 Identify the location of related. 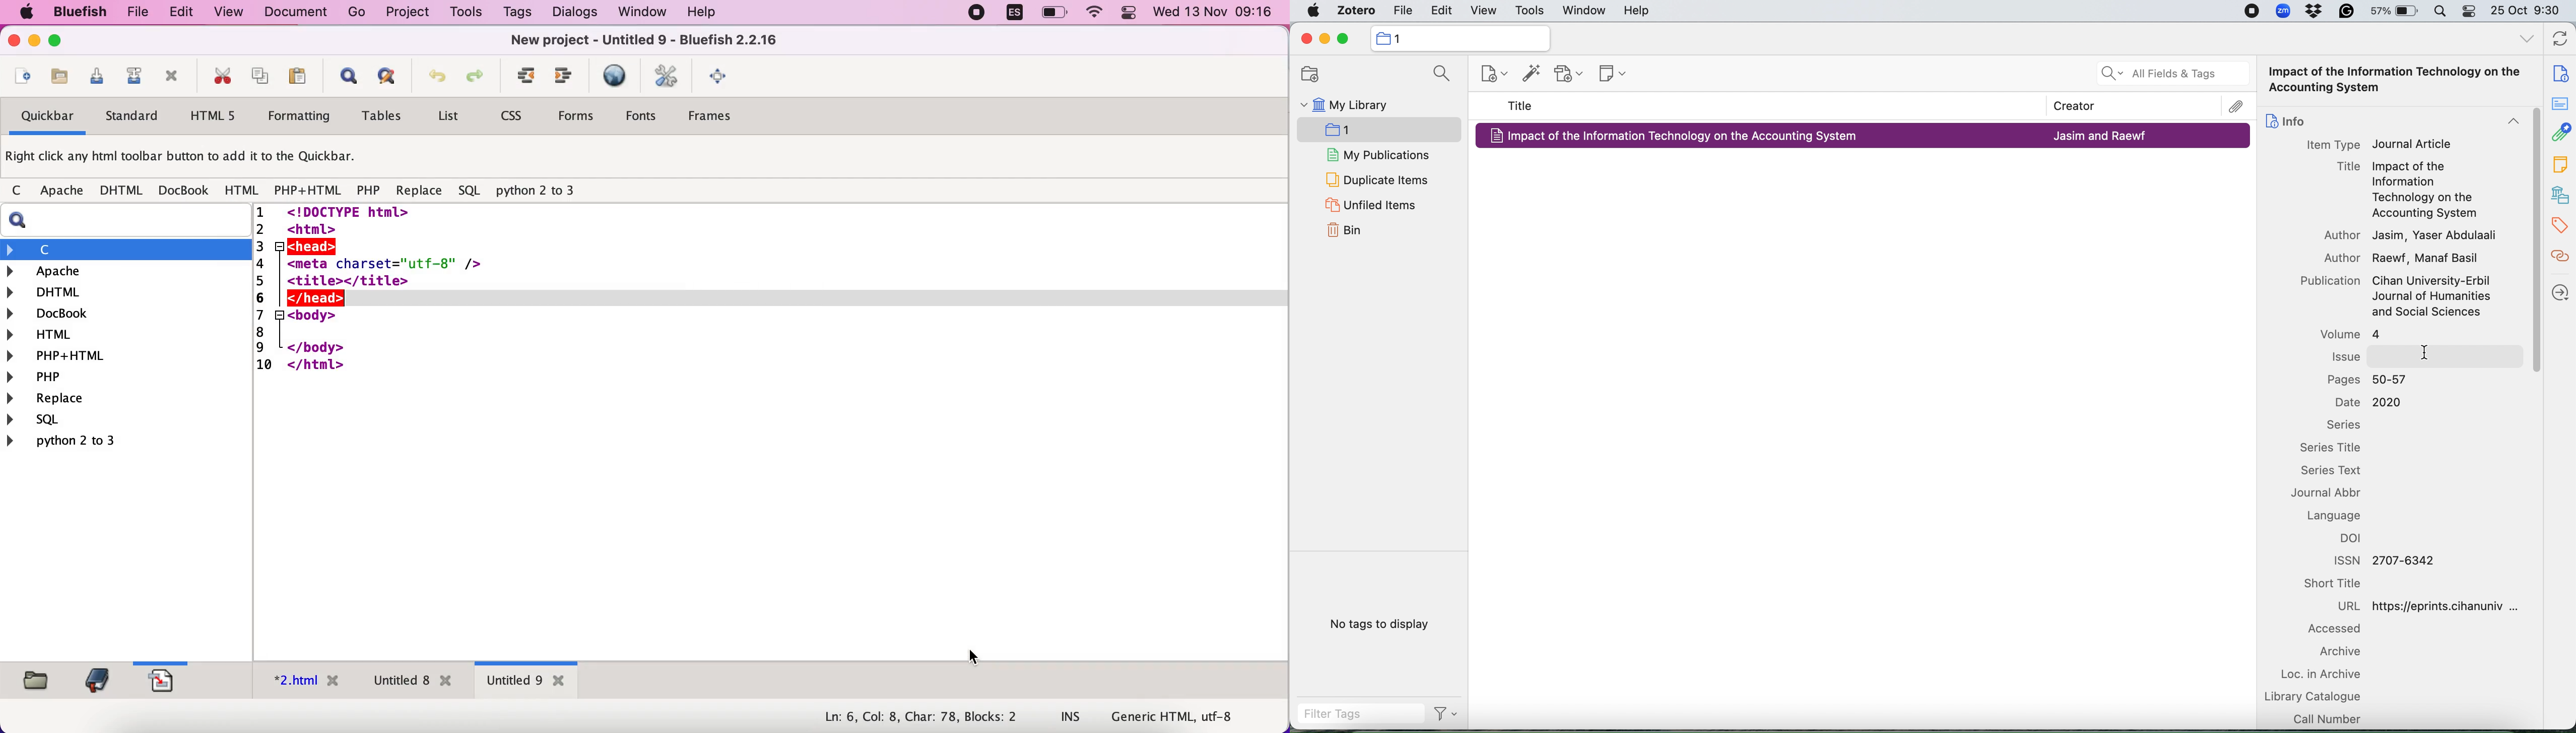
(2559, 260).